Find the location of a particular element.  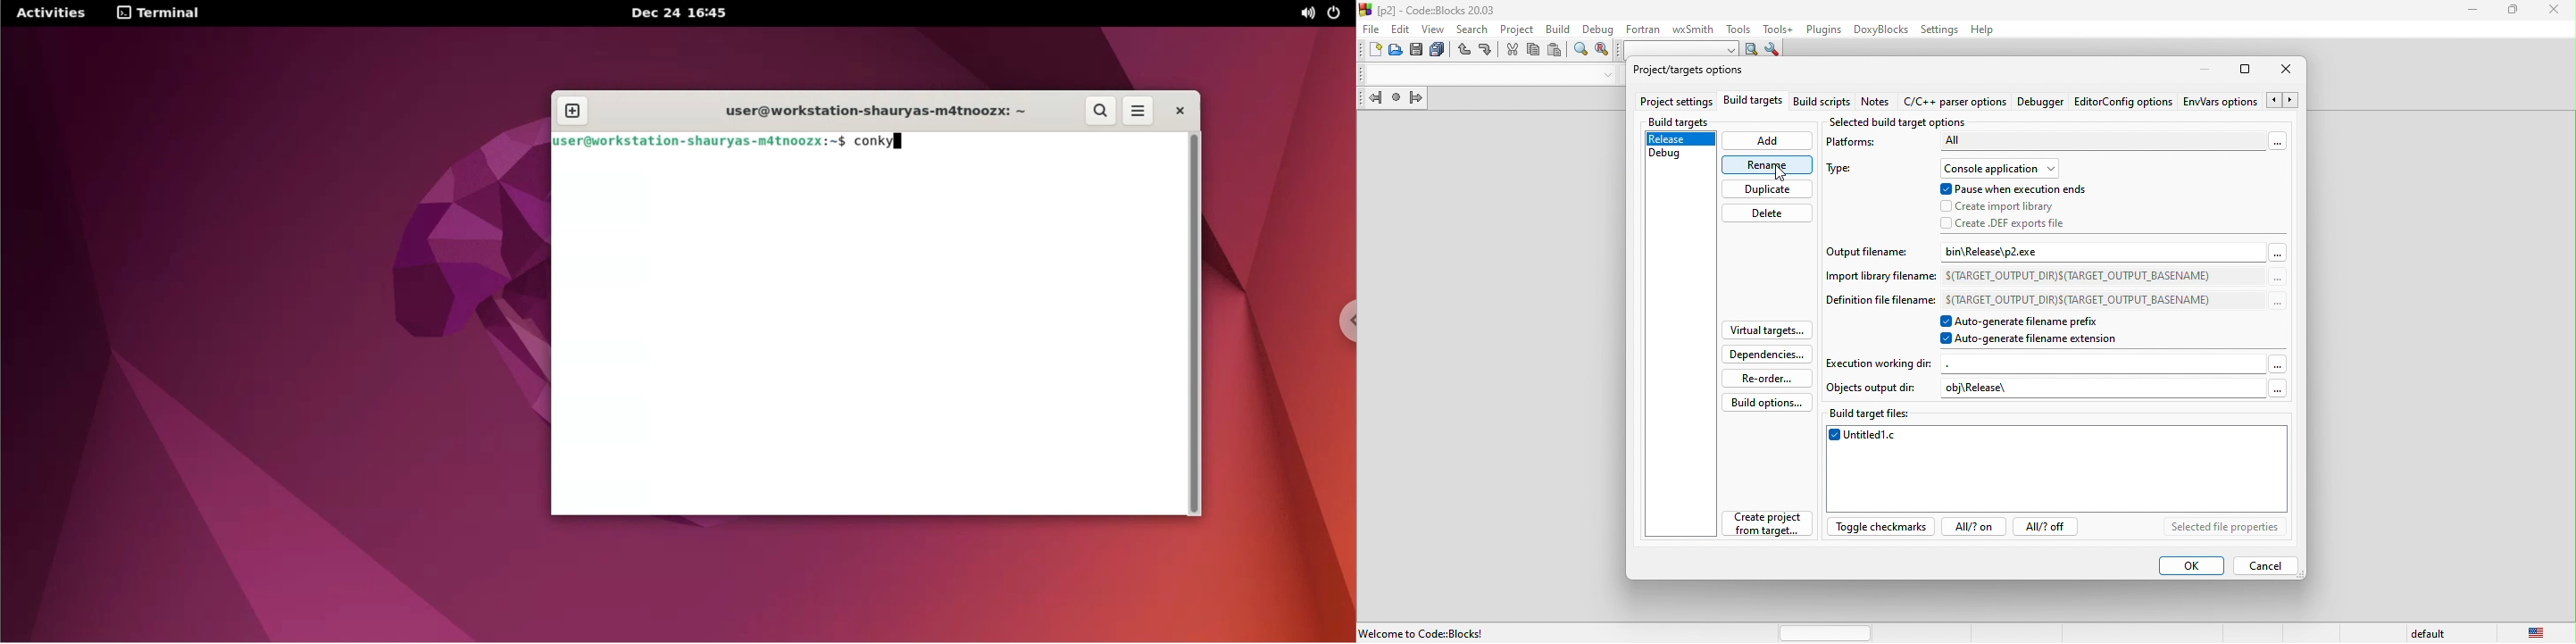

welcome to code blocks is located at coordinates (1429, 631).